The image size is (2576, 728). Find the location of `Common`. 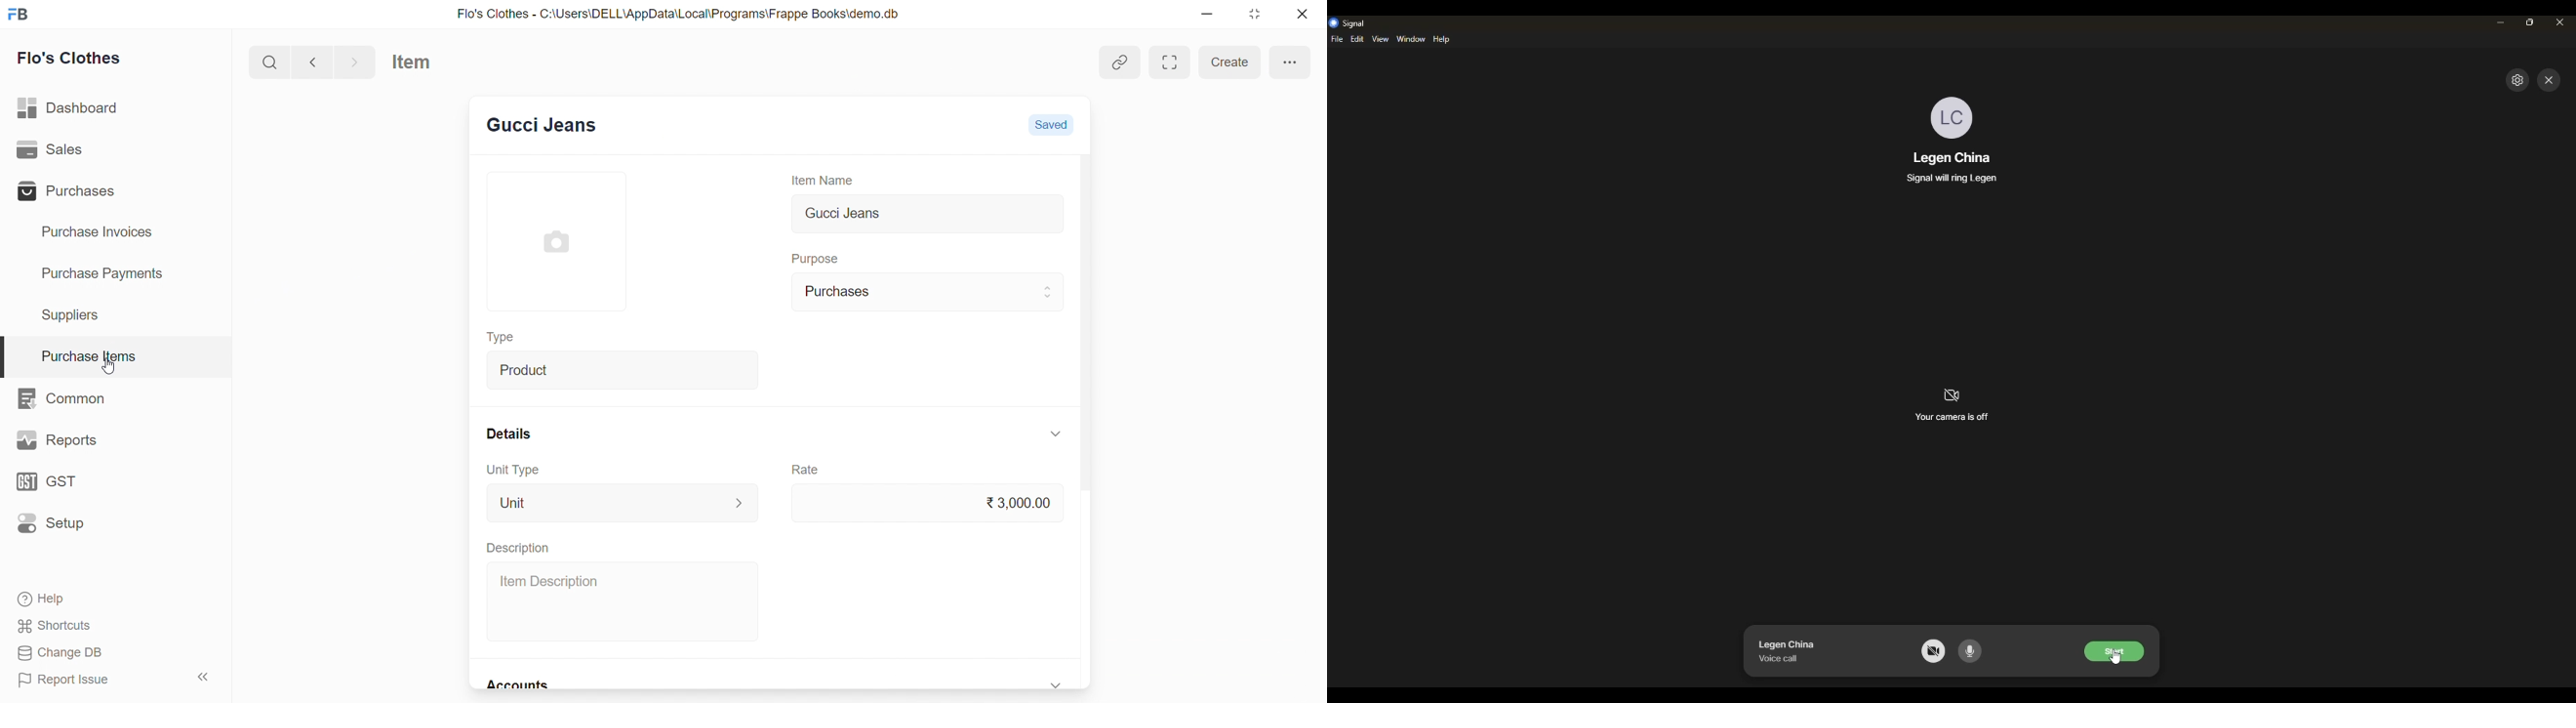

Common is located at coordinates (69, 397).